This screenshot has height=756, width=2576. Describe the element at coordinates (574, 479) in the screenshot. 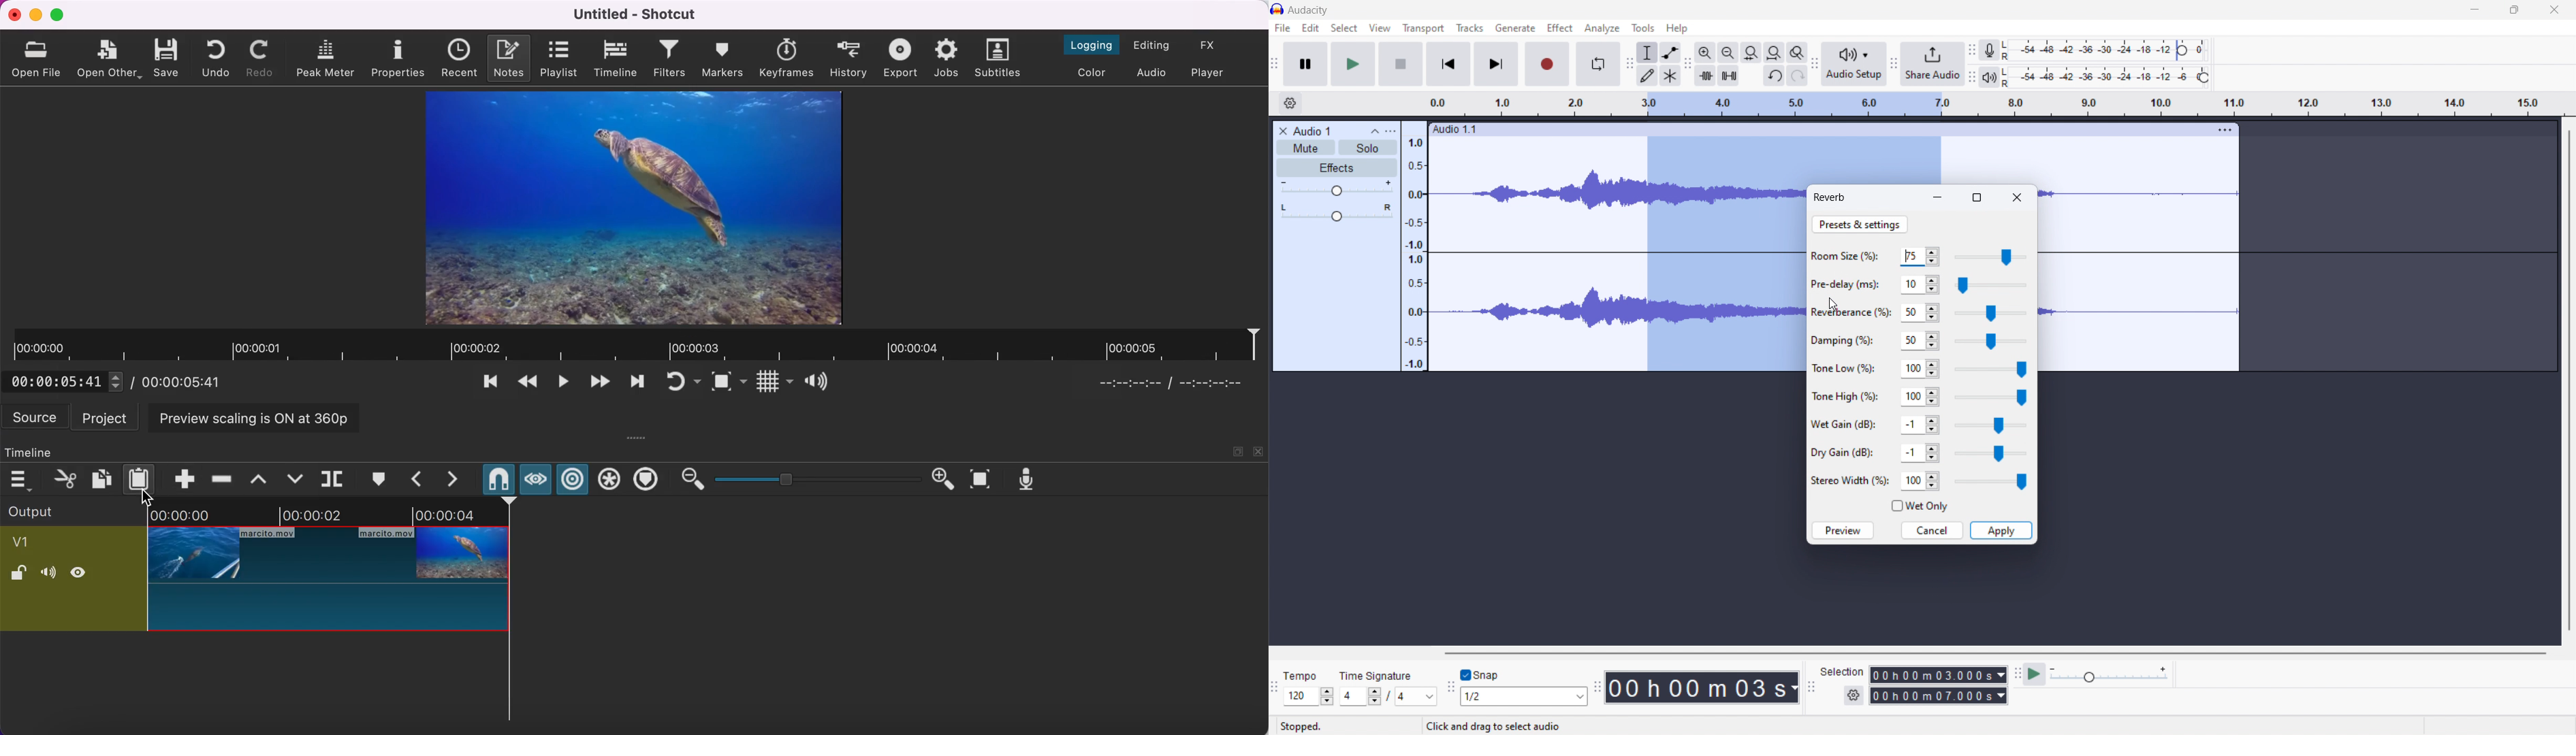

I see `ripple` at that location.